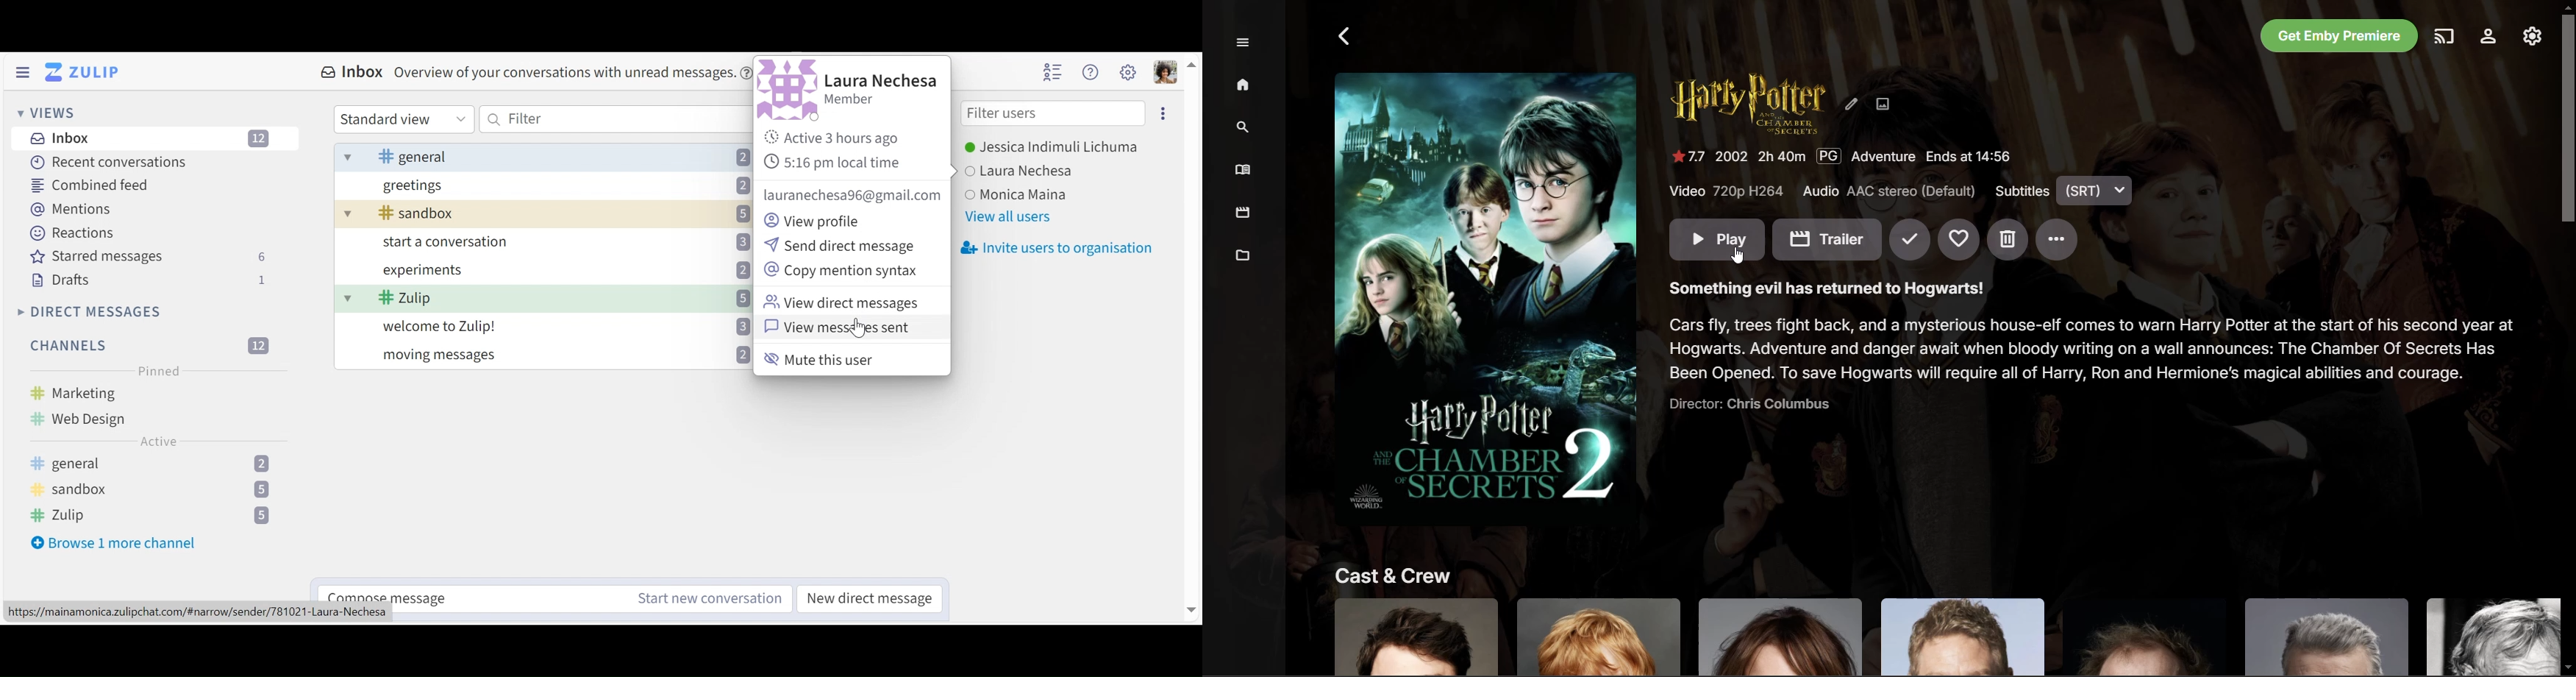  I want to click on Inbox, so click(157, 139).